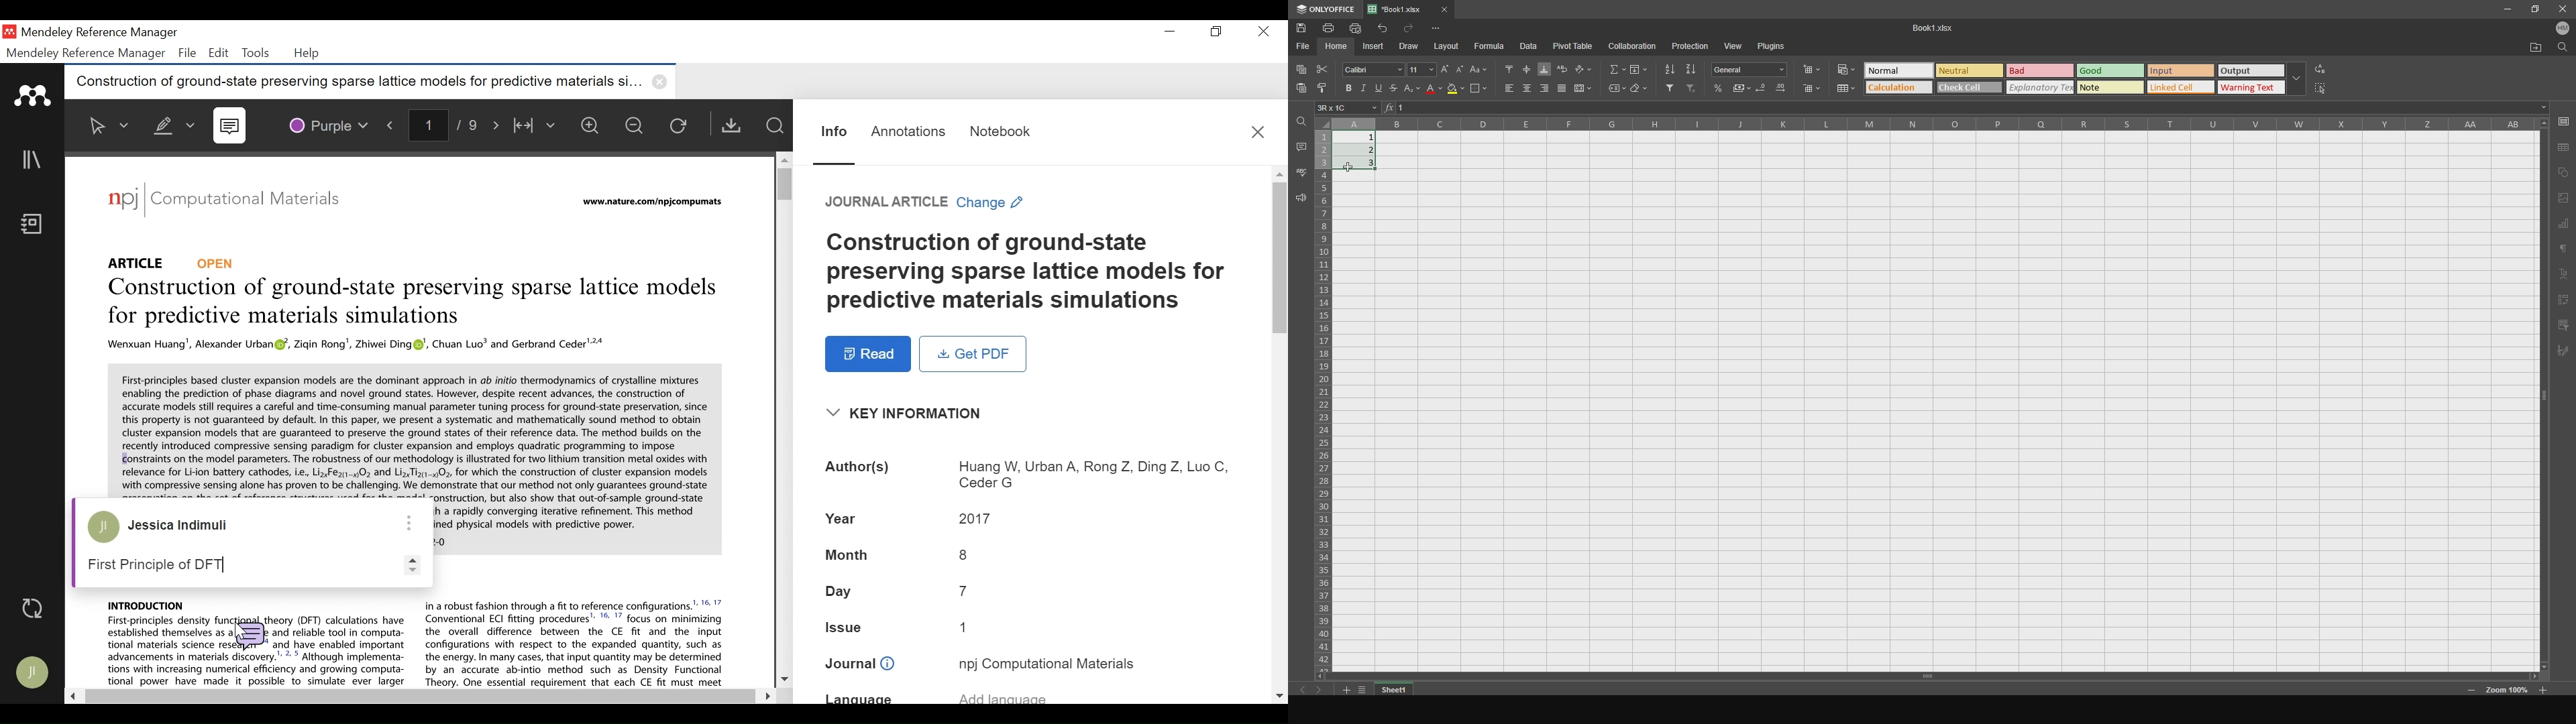  What do you see at coordinates (225, 201) in the screenshot?
I see `Journal: Computational Materials` at bounding box center [225, 201].